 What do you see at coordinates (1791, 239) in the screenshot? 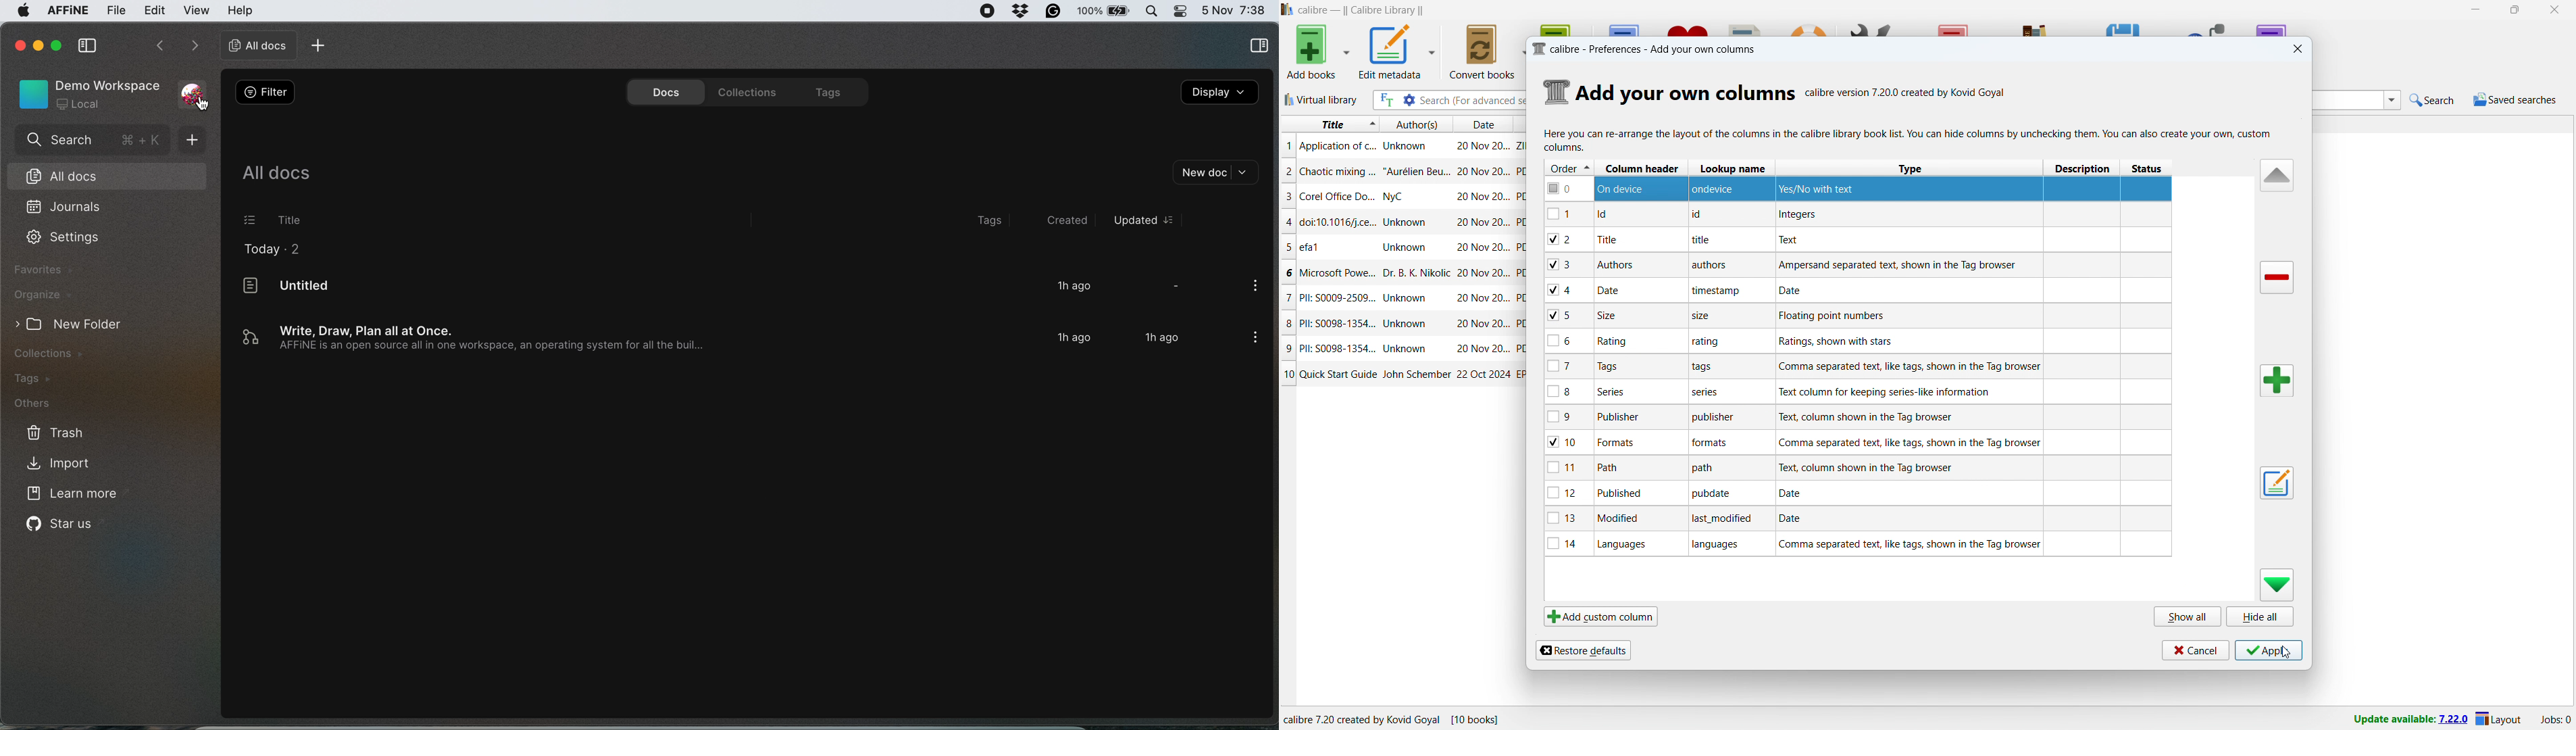
I see `Text` at bounding box center [1791, 239].